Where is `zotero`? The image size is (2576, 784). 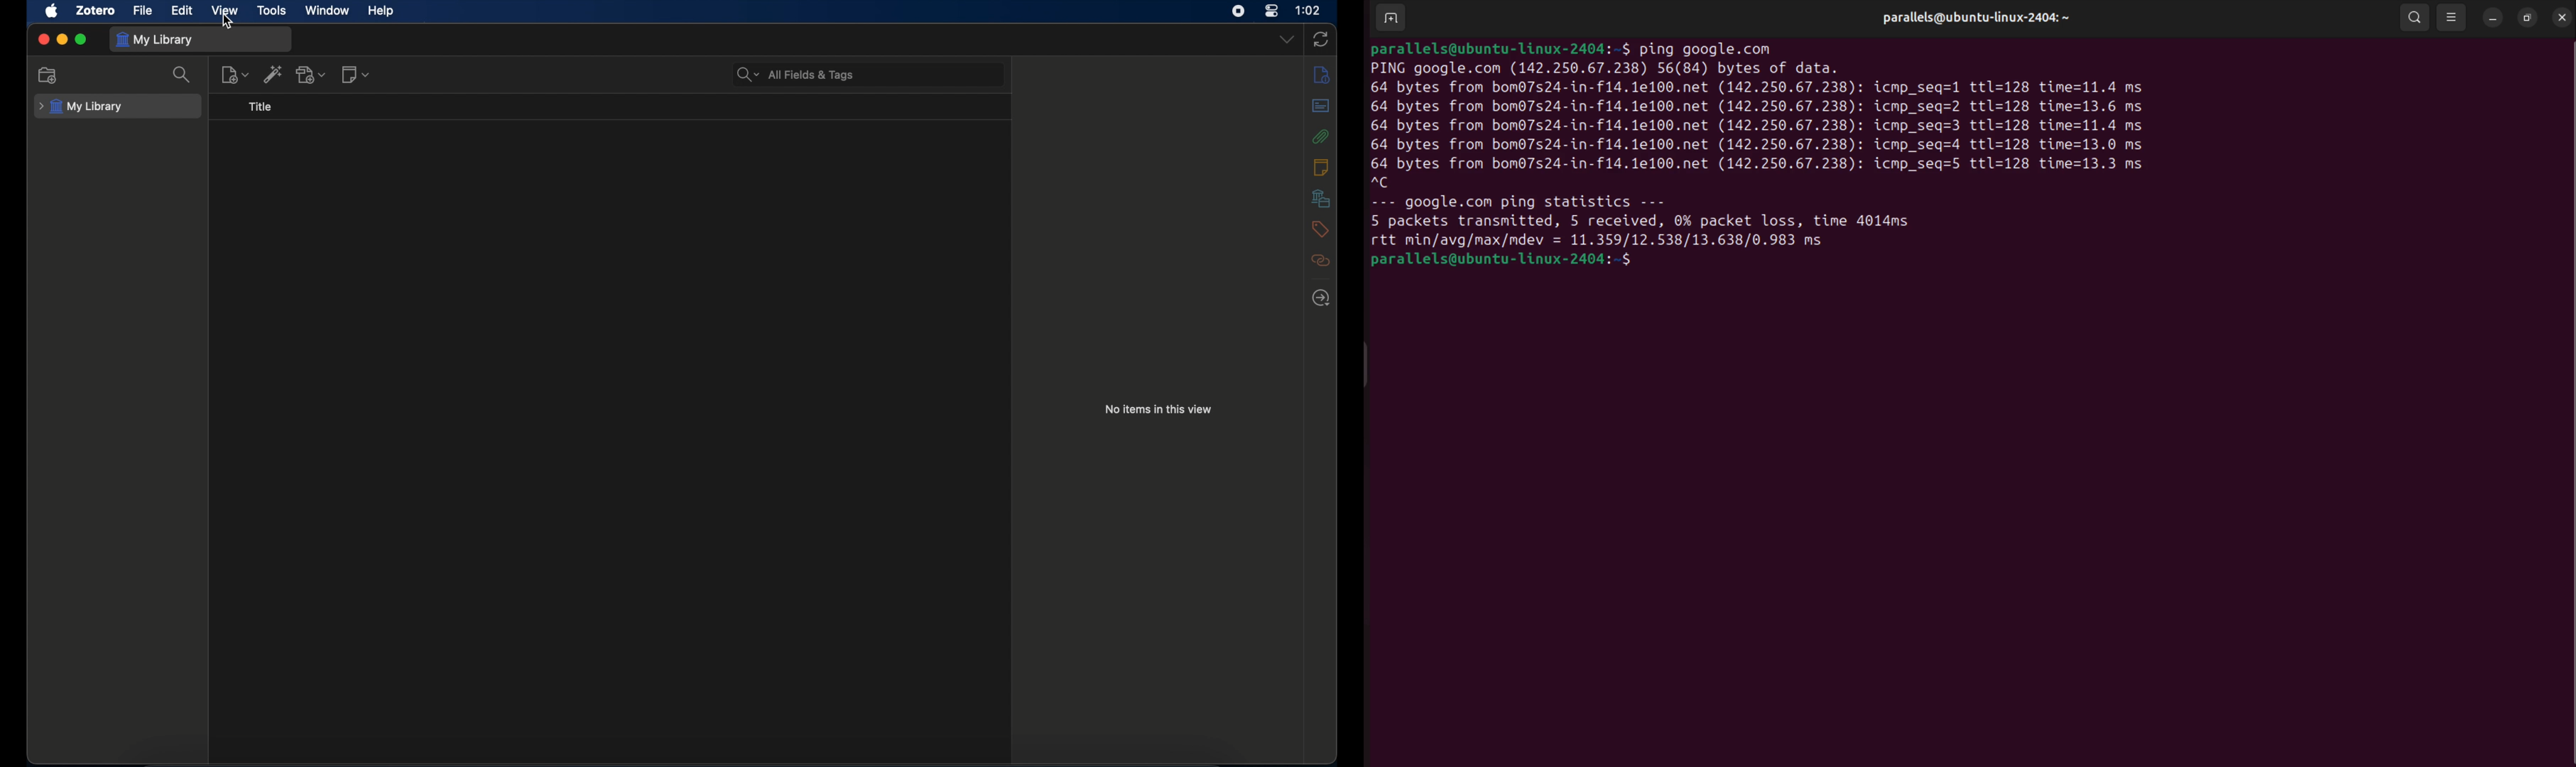
zotero is located at coordinates (95, 11).